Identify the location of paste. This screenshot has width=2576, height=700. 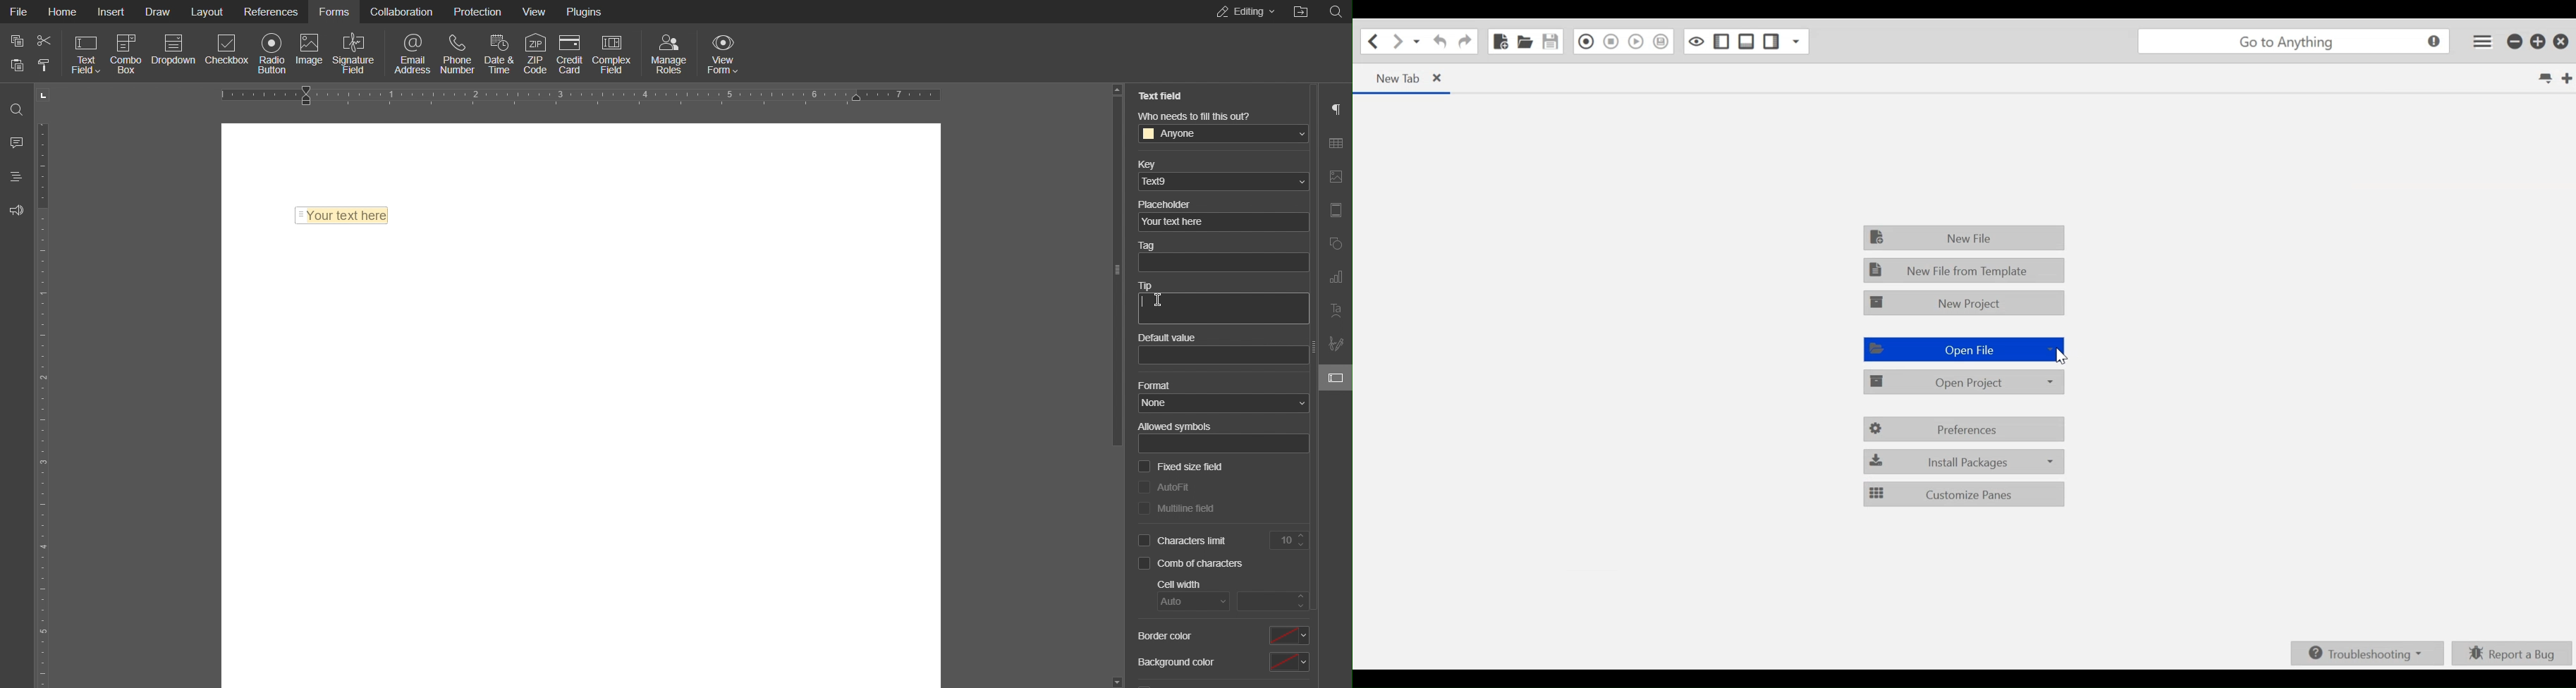
(18, 66).